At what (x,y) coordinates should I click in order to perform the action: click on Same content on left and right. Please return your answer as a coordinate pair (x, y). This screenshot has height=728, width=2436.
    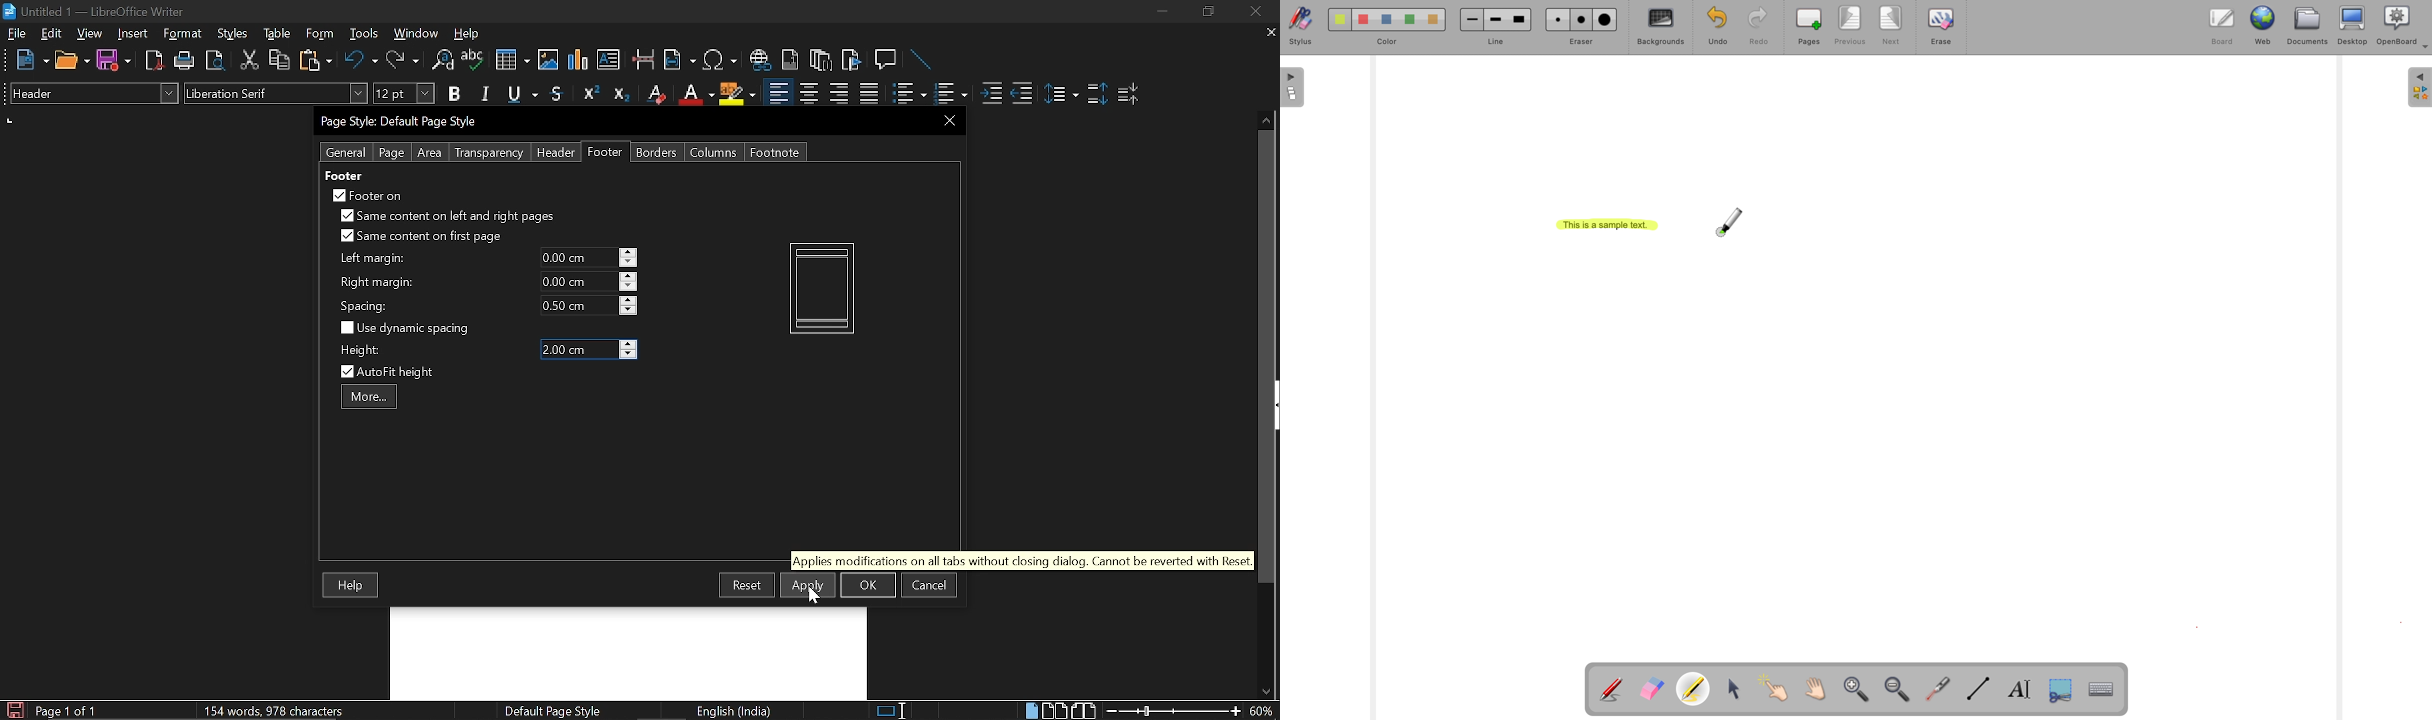
    Looking at the image, I should click on (446, 218).